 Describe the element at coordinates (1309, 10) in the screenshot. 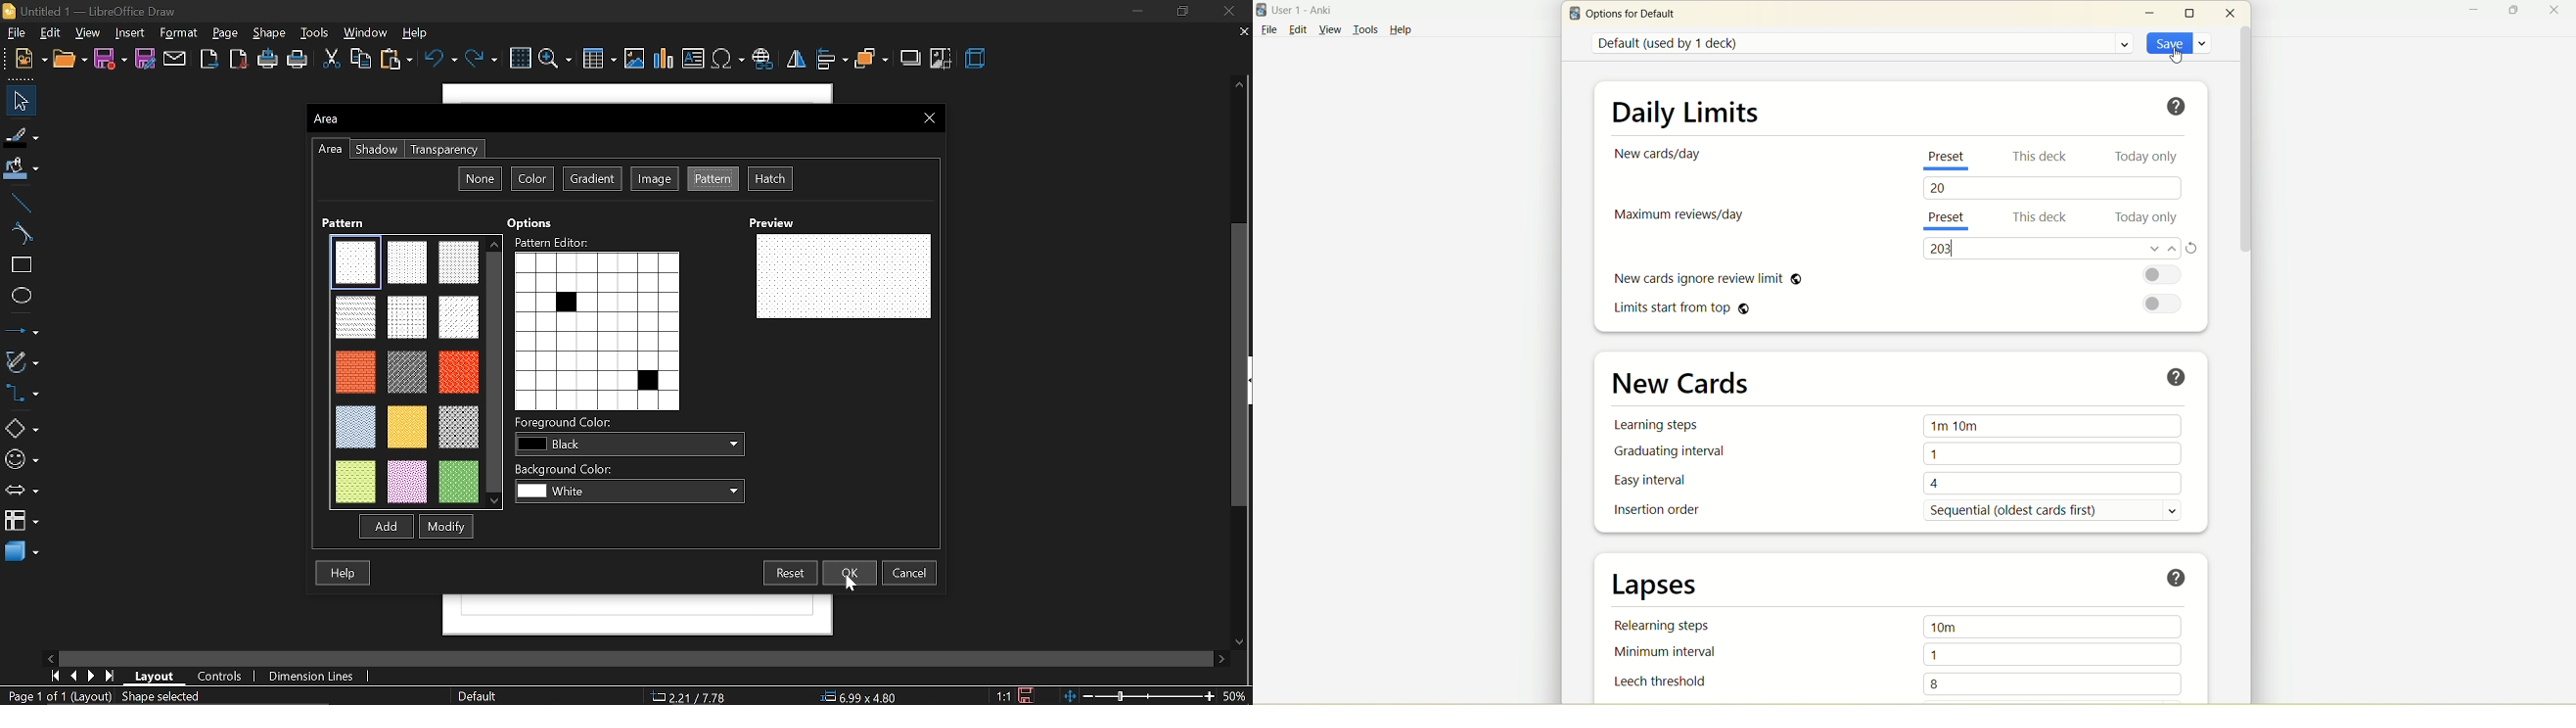

I see `User1-Anki` at that location.